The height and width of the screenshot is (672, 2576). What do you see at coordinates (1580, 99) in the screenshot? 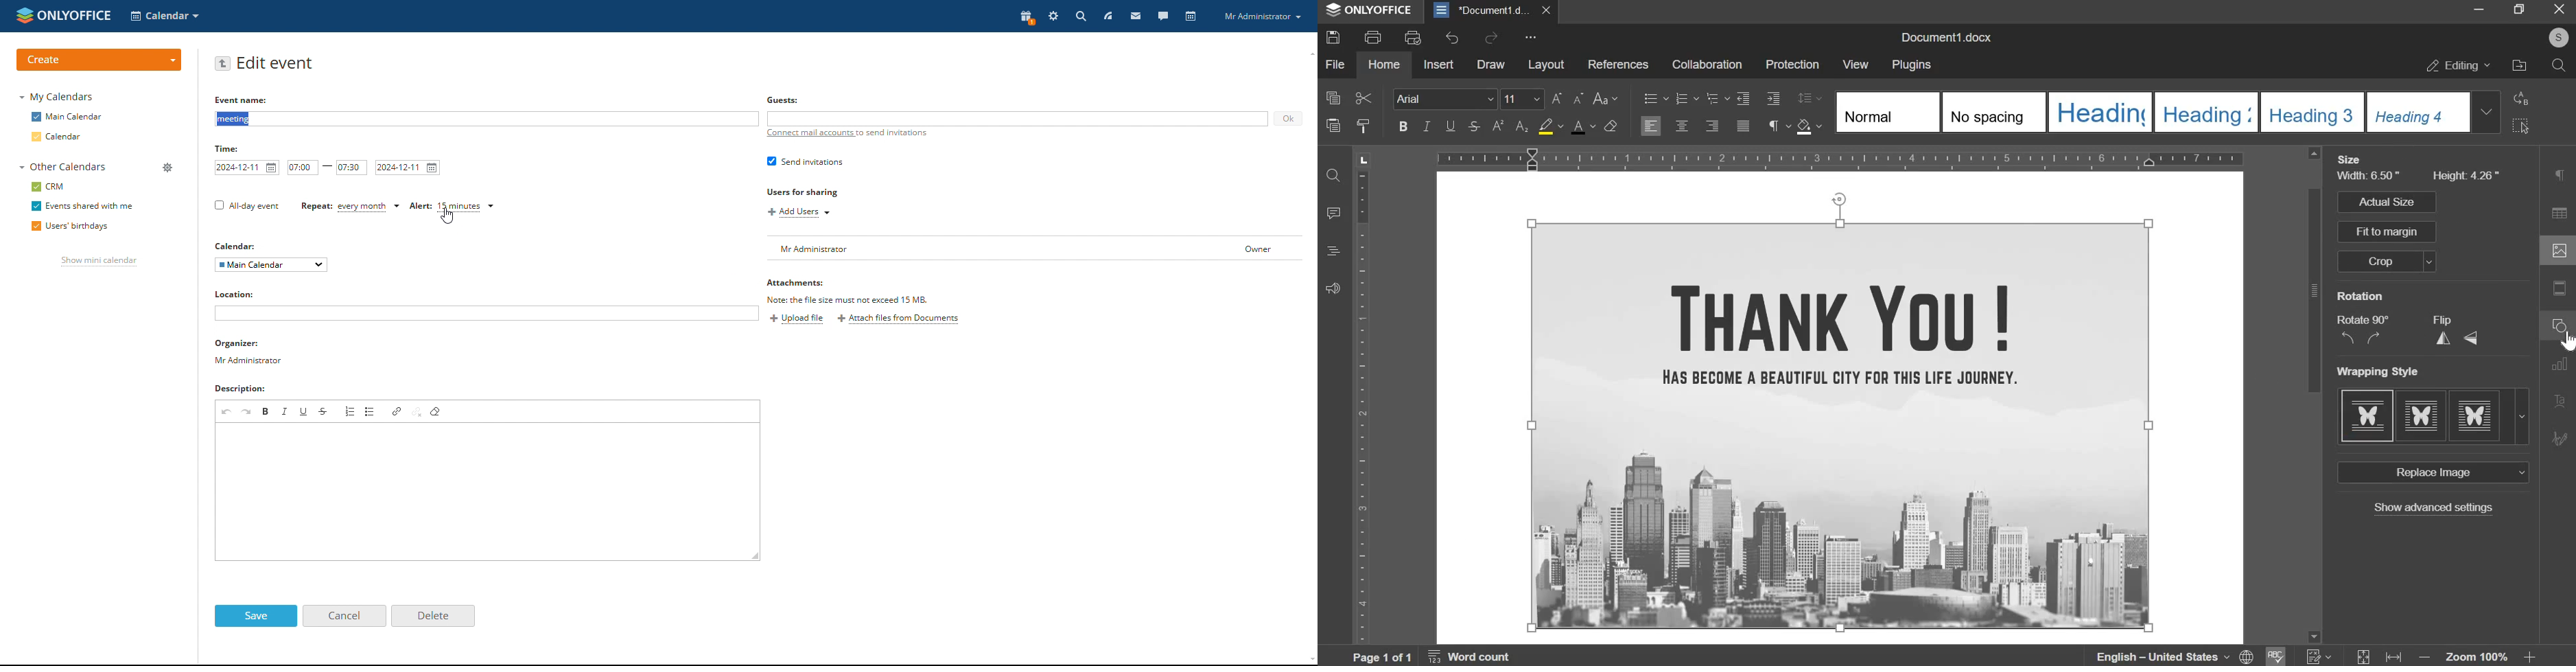
I see `decremental font size` at bounding box center [1580, 99].